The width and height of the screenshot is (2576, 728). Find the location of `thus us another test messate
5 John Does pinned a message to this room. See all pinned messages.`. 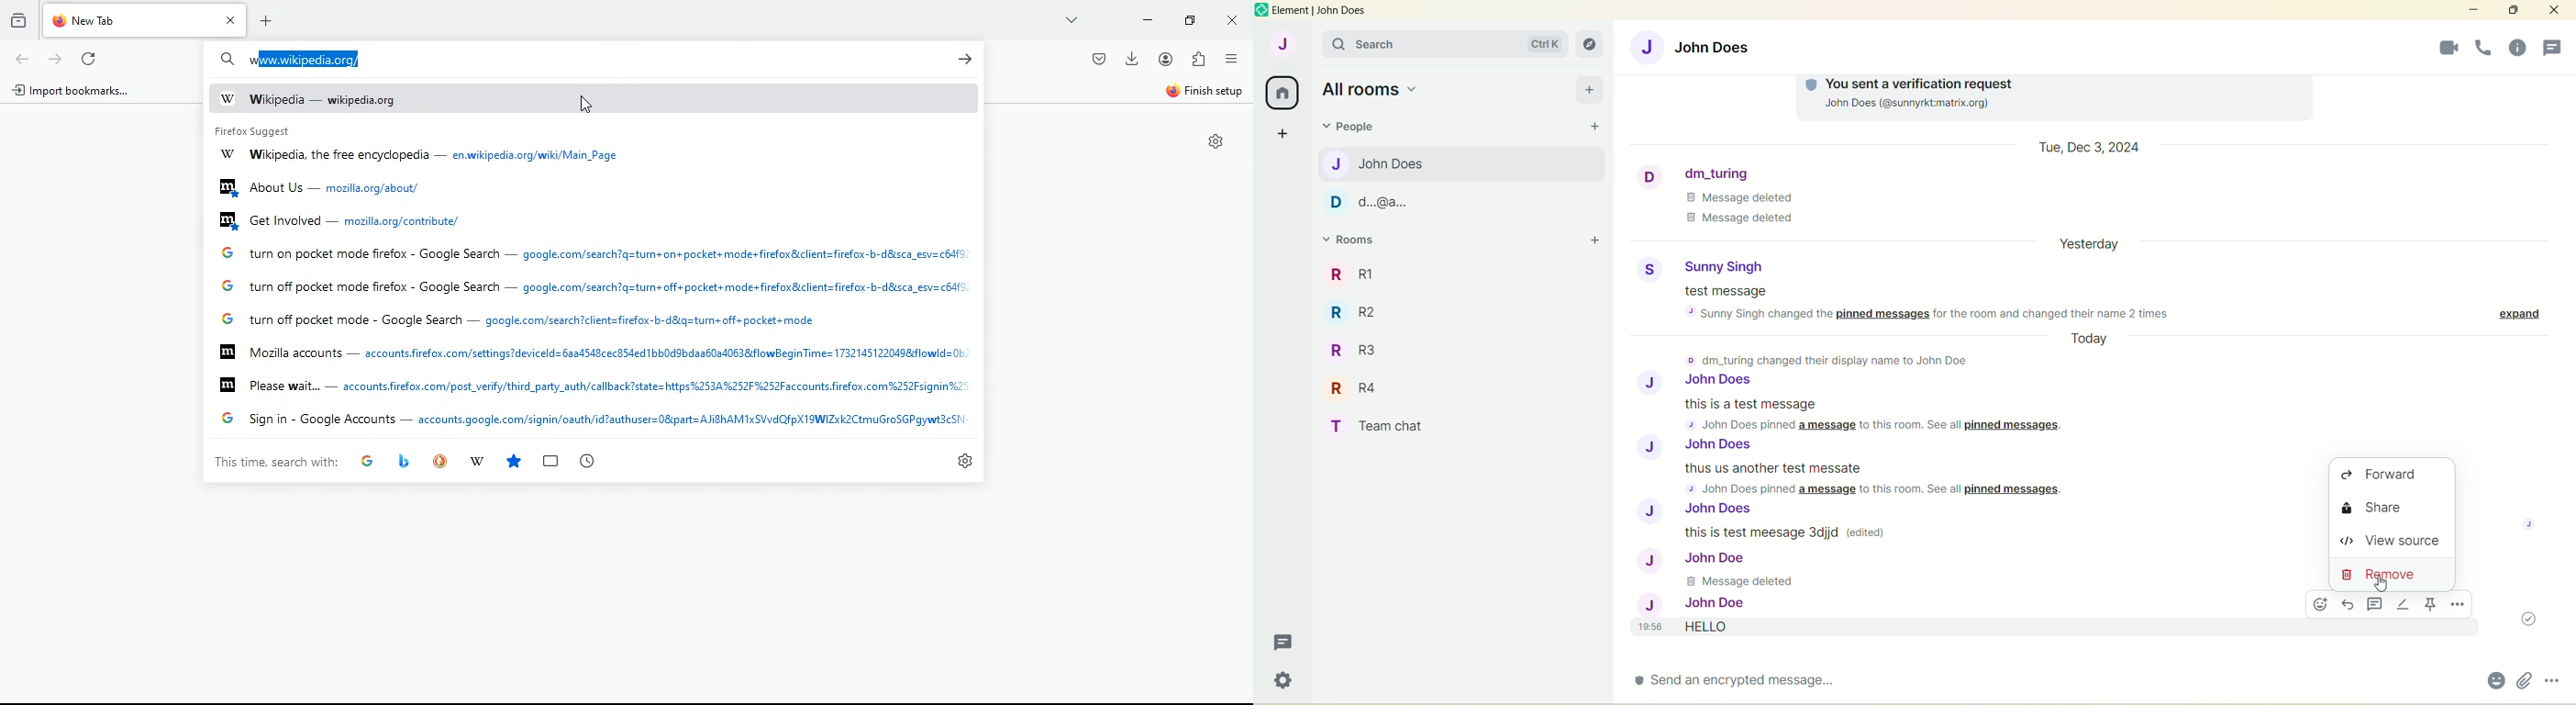

thus us another test messate
5 John Does pinned a message to this room. See all pinned messages. is located at coordinates (1879, 479).